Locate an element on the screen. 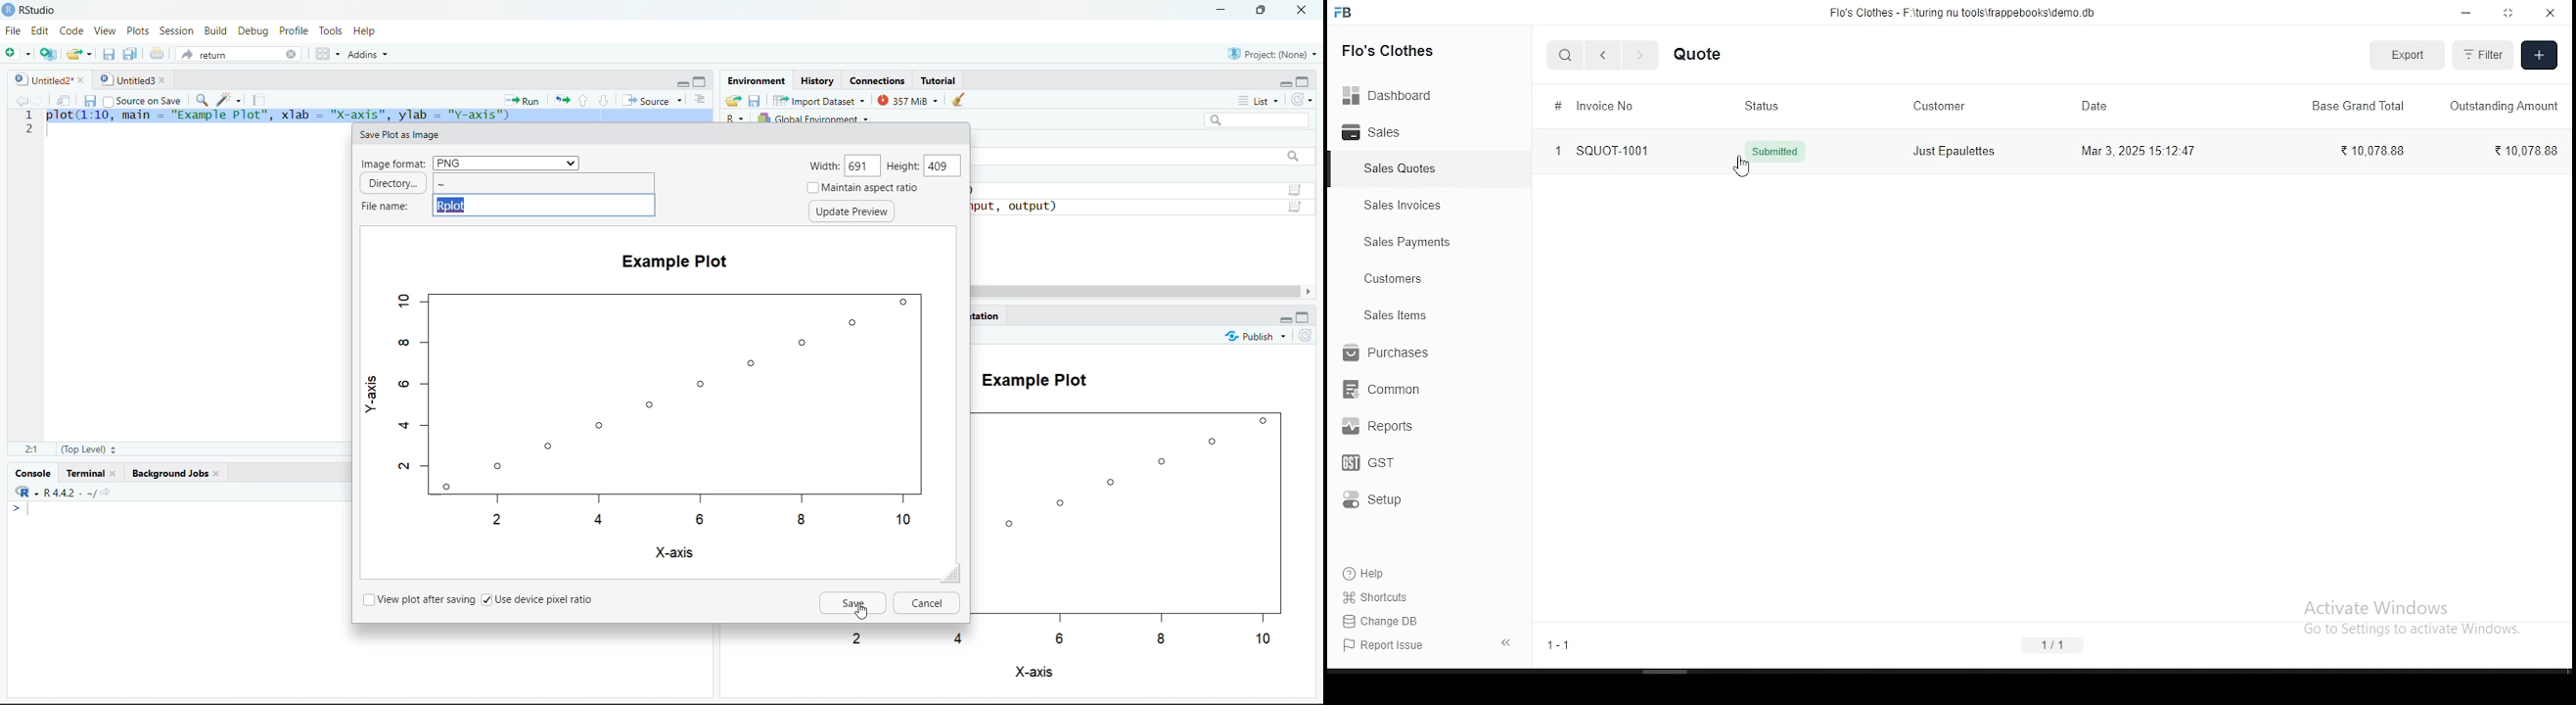 This screenshot has width=2576, height=728. Clear console (Ctrl + L) is located at coordinates (959, 100).